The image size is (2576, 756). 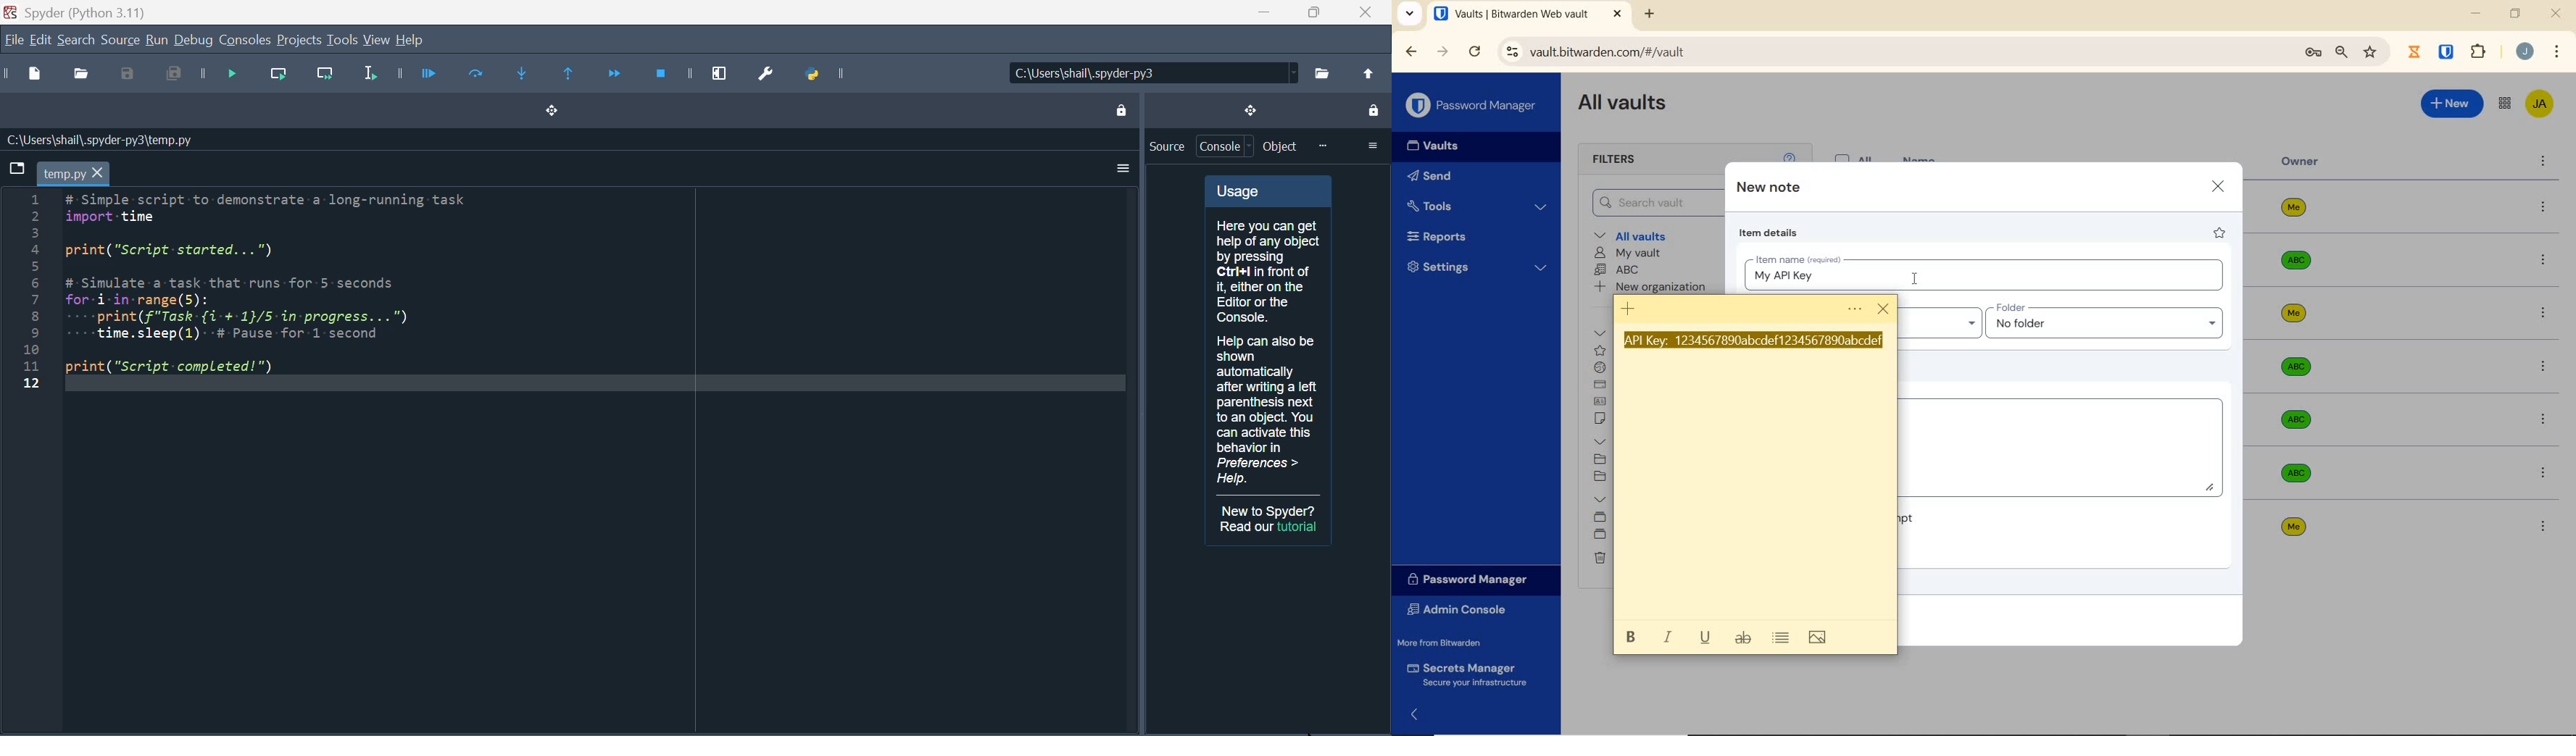 I want to click on Add Notes, so click(x=2065, y=446).